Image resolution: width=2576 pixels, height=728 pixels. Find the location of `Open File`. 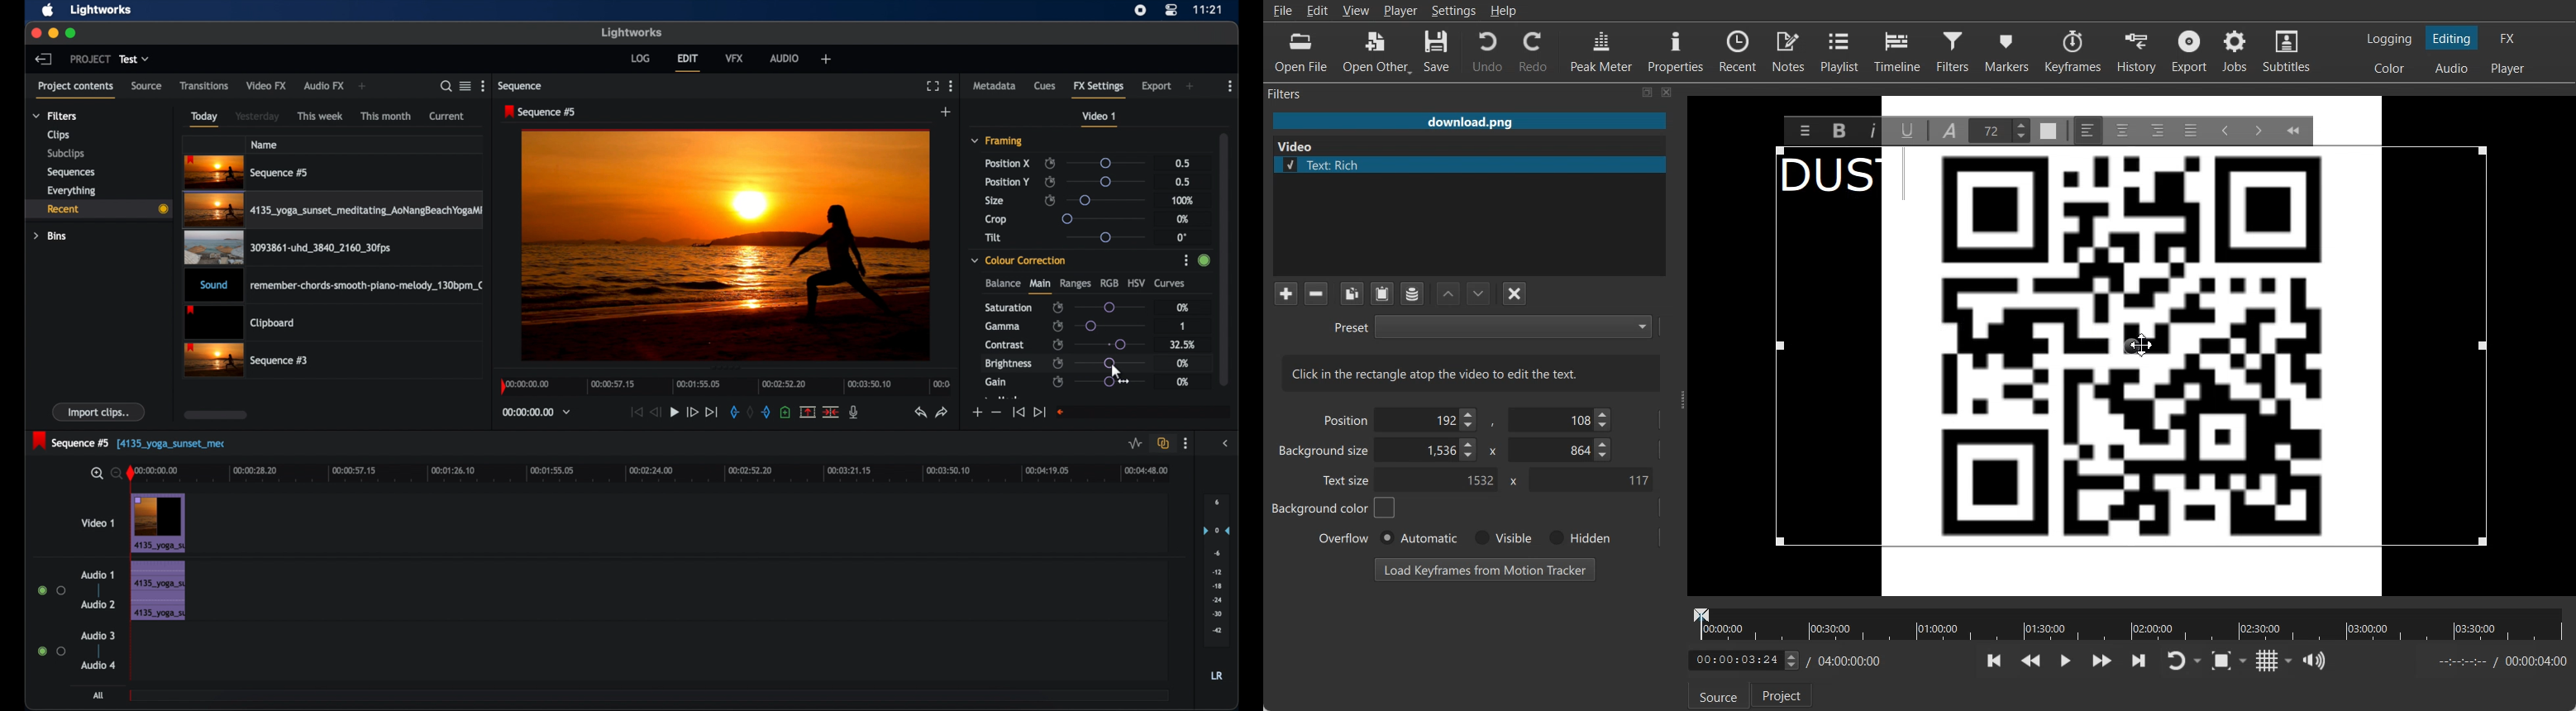

Open File is located at coordinates (1301, 53).